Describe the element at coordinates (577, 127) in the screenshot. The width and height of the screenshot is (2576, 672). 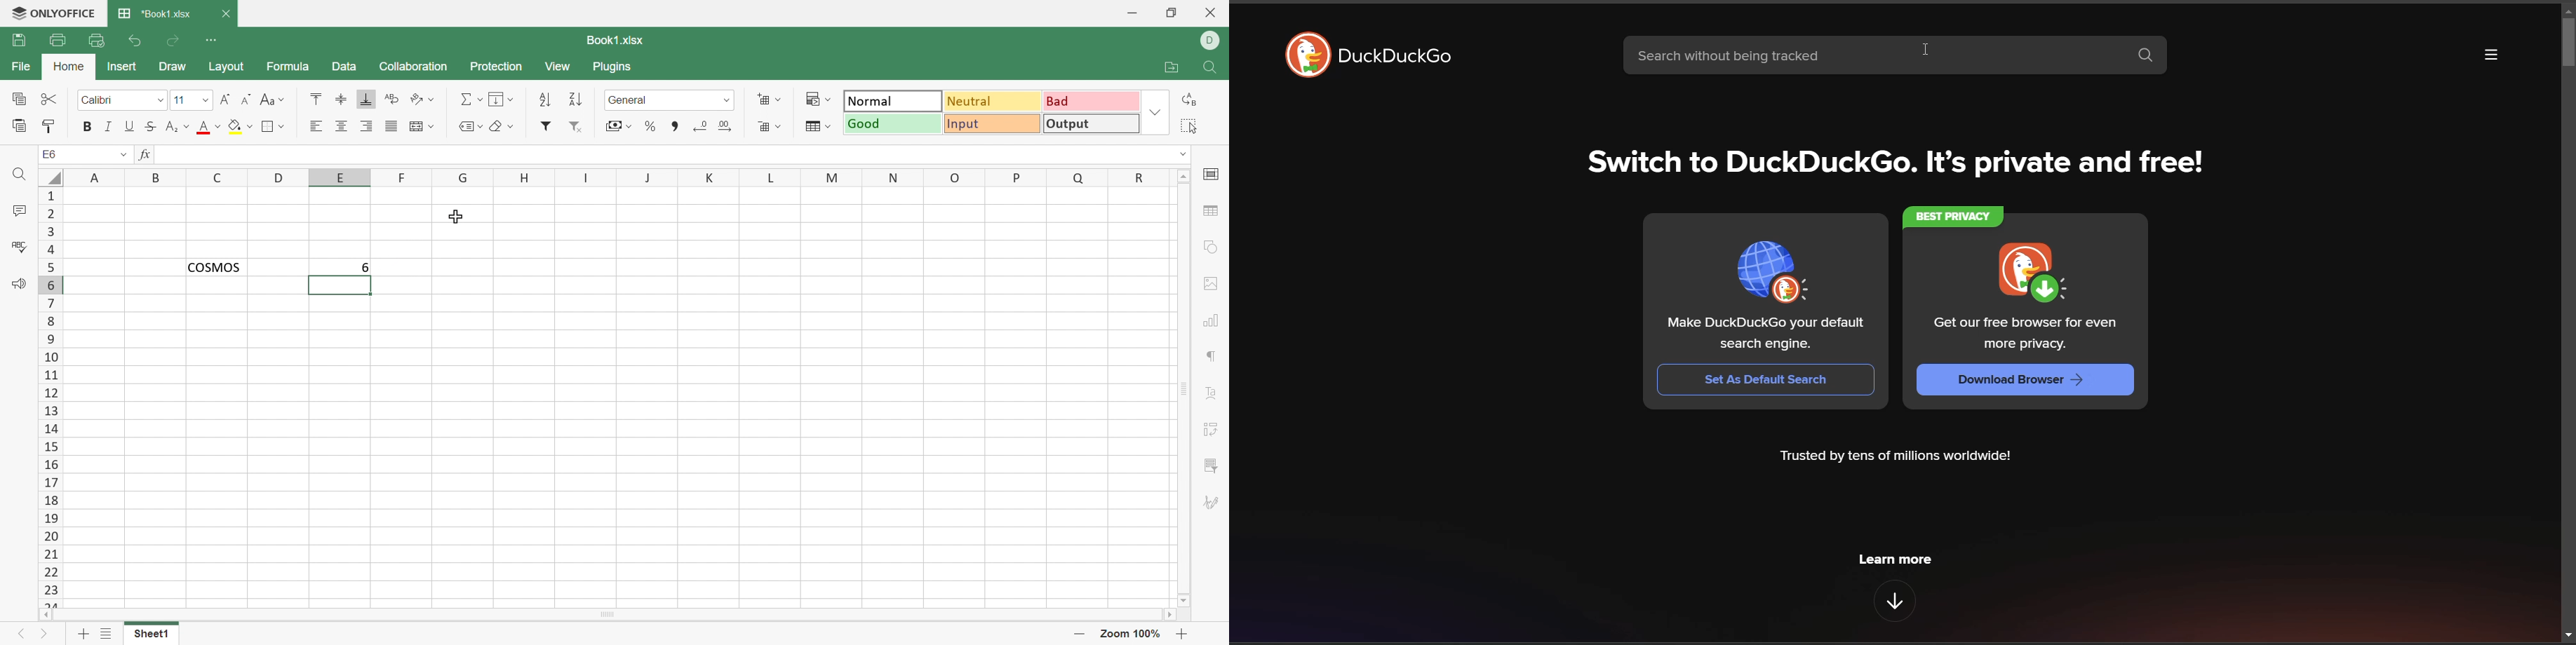
I see `Remove filter` at that location.